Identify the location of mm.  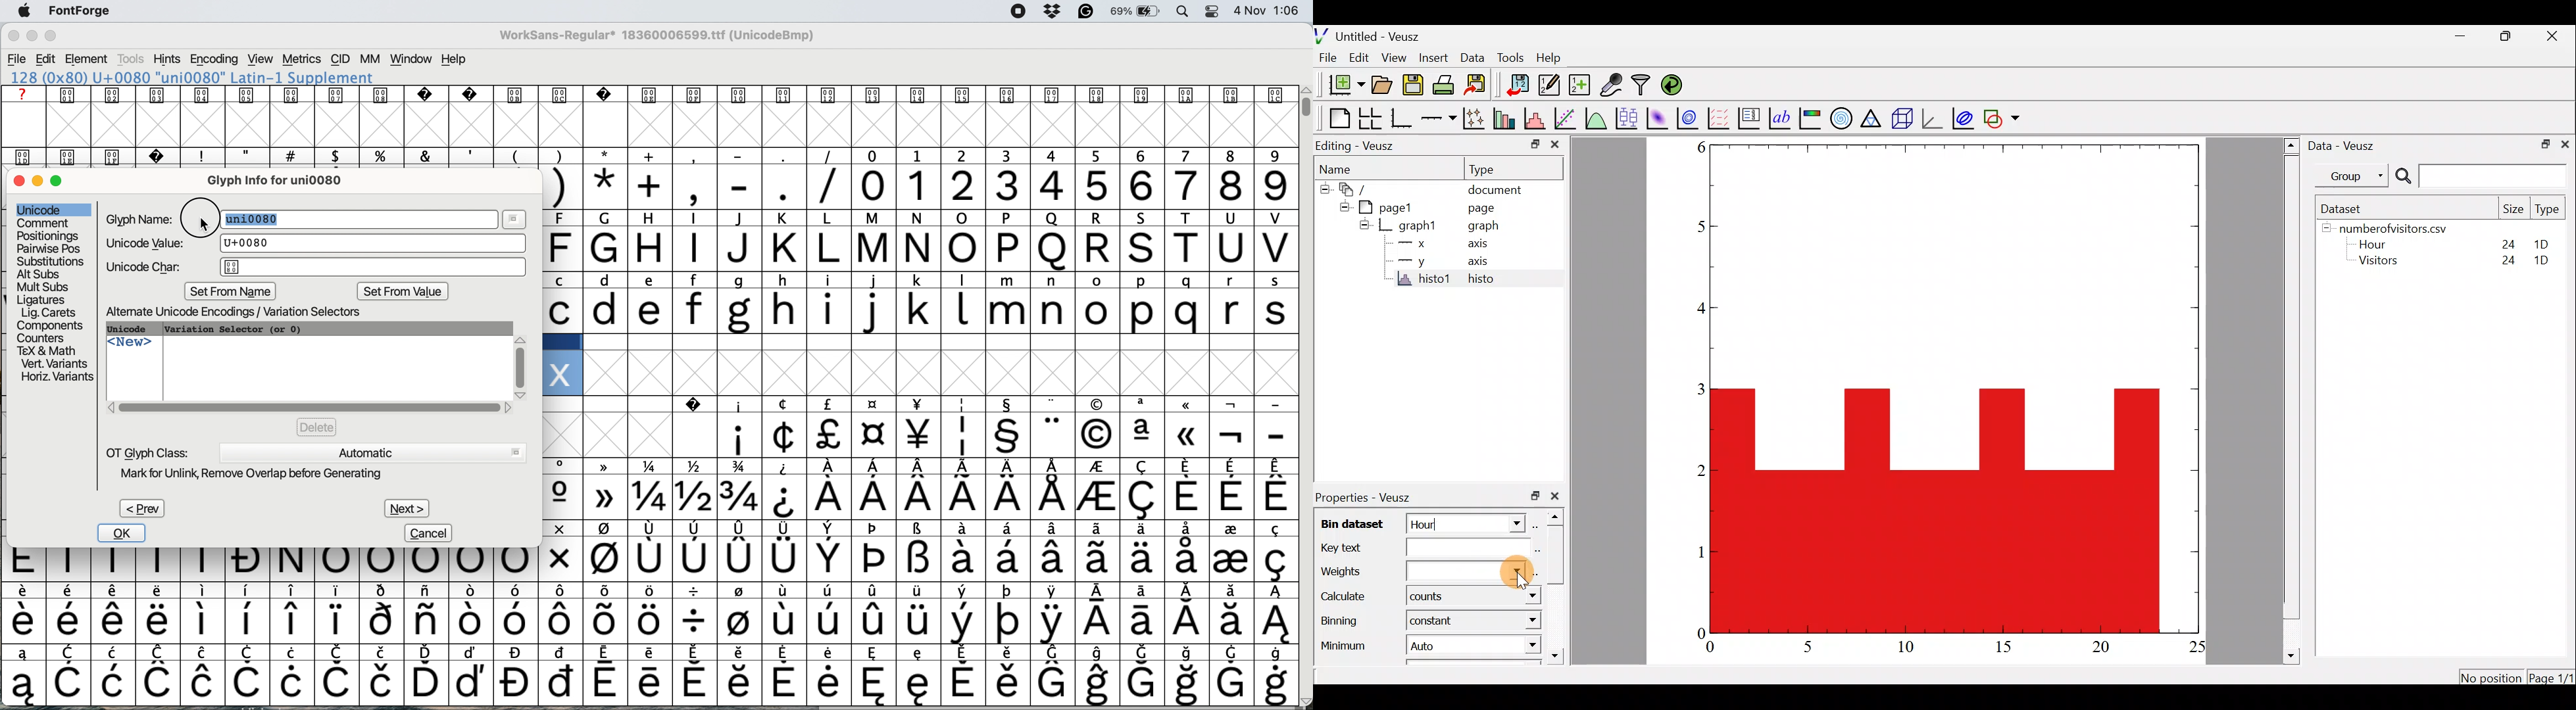
(369, 59).